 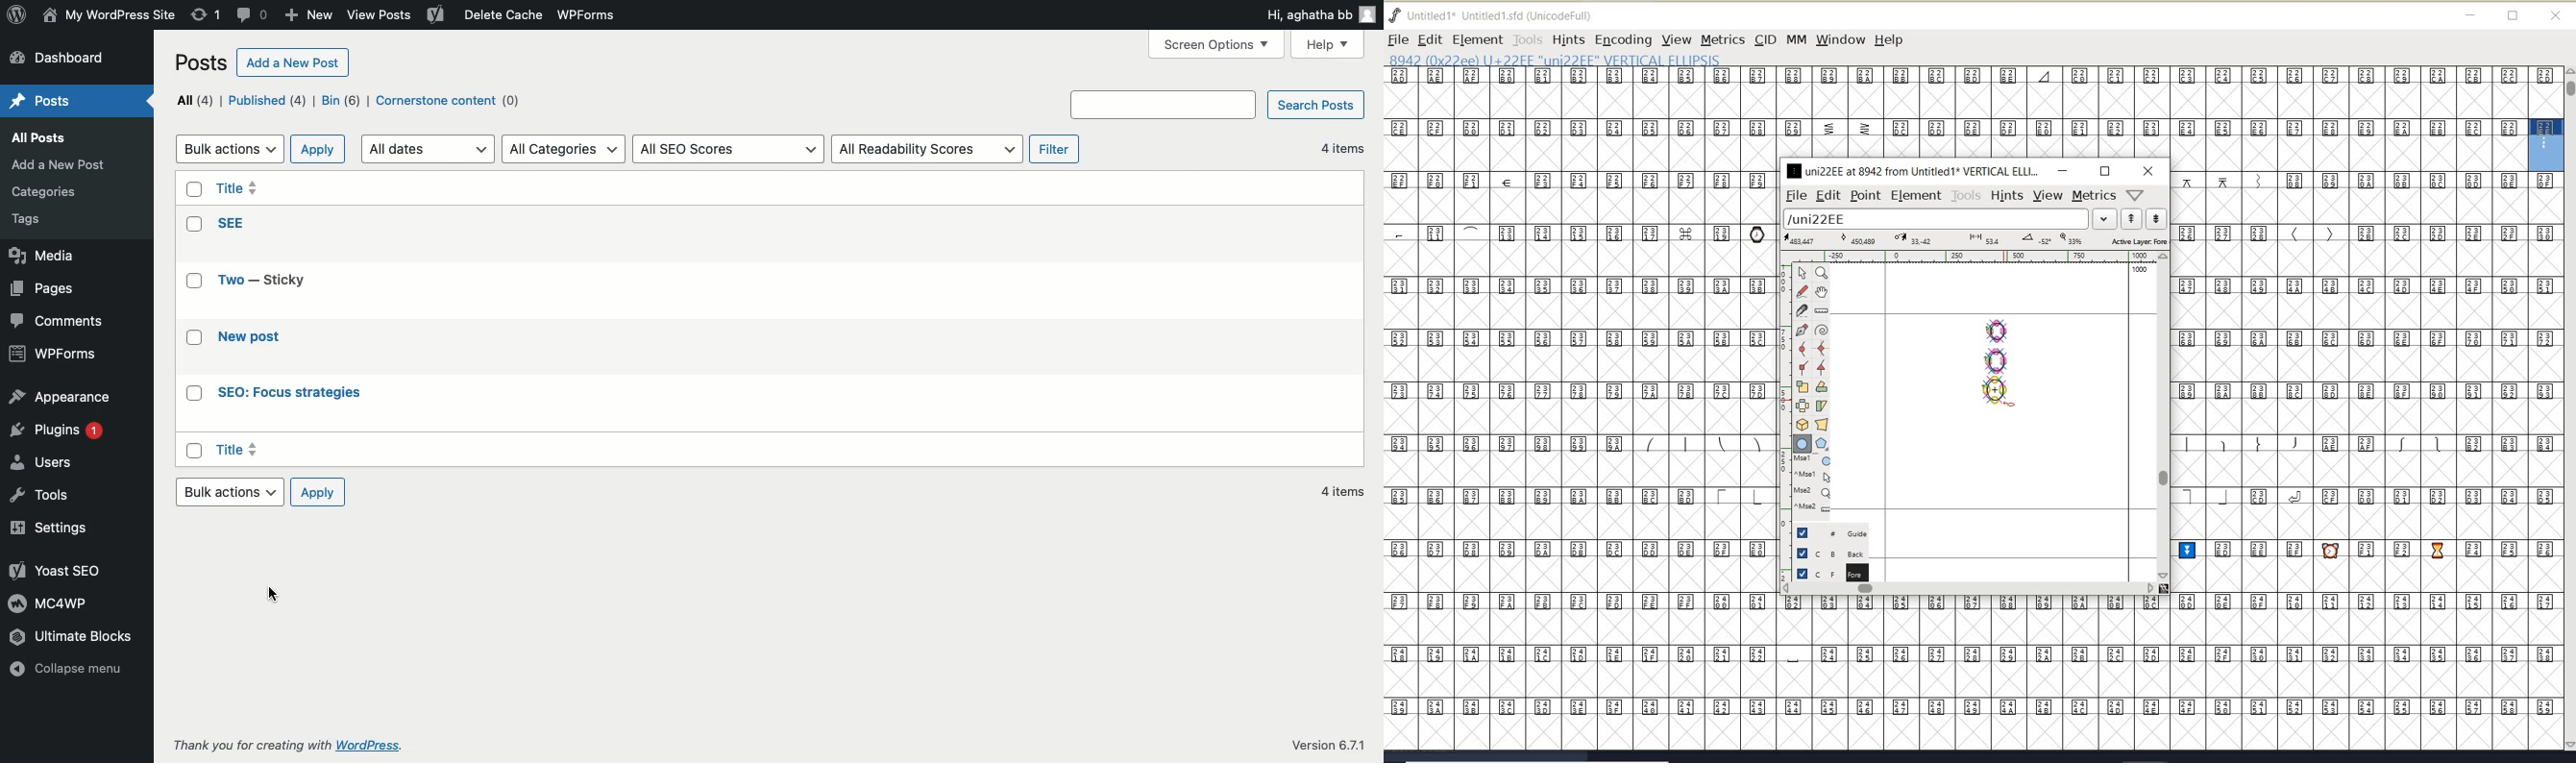 I want to click on Version 6.7.1, so click(x=1328, y=742).